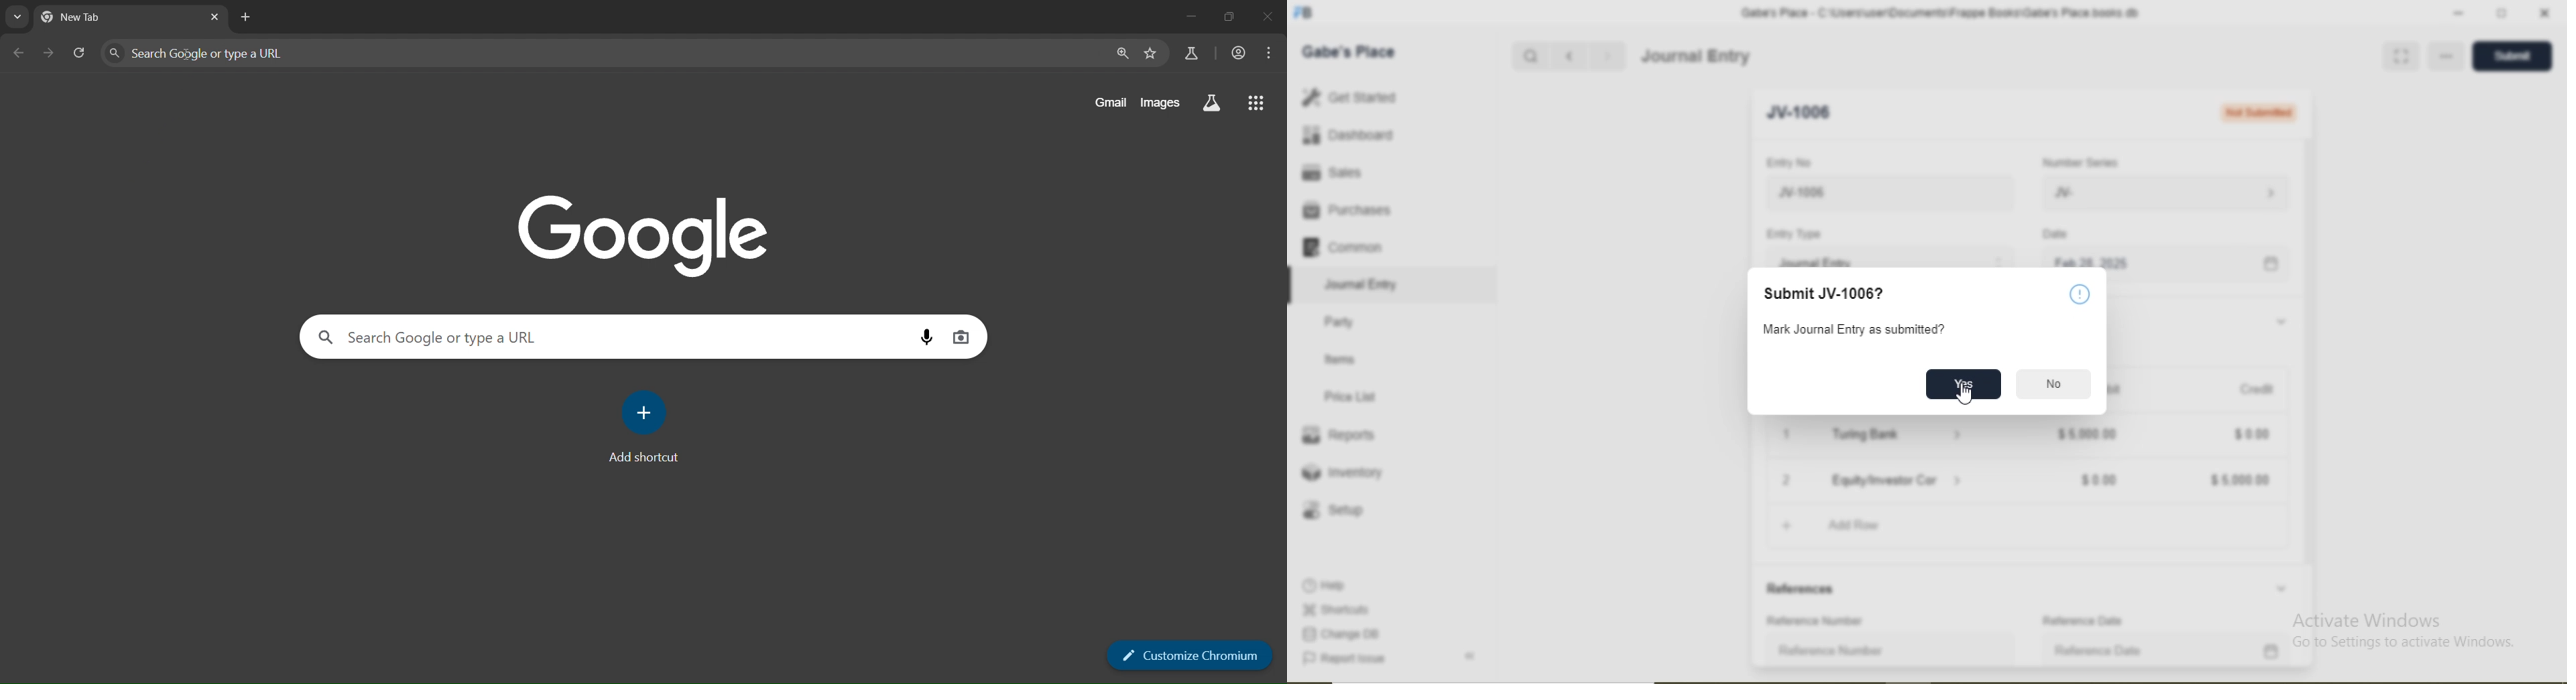 The height and width of the screenshot is (700, 2576). I want to click on $5,000.00, so click(2241, 481).